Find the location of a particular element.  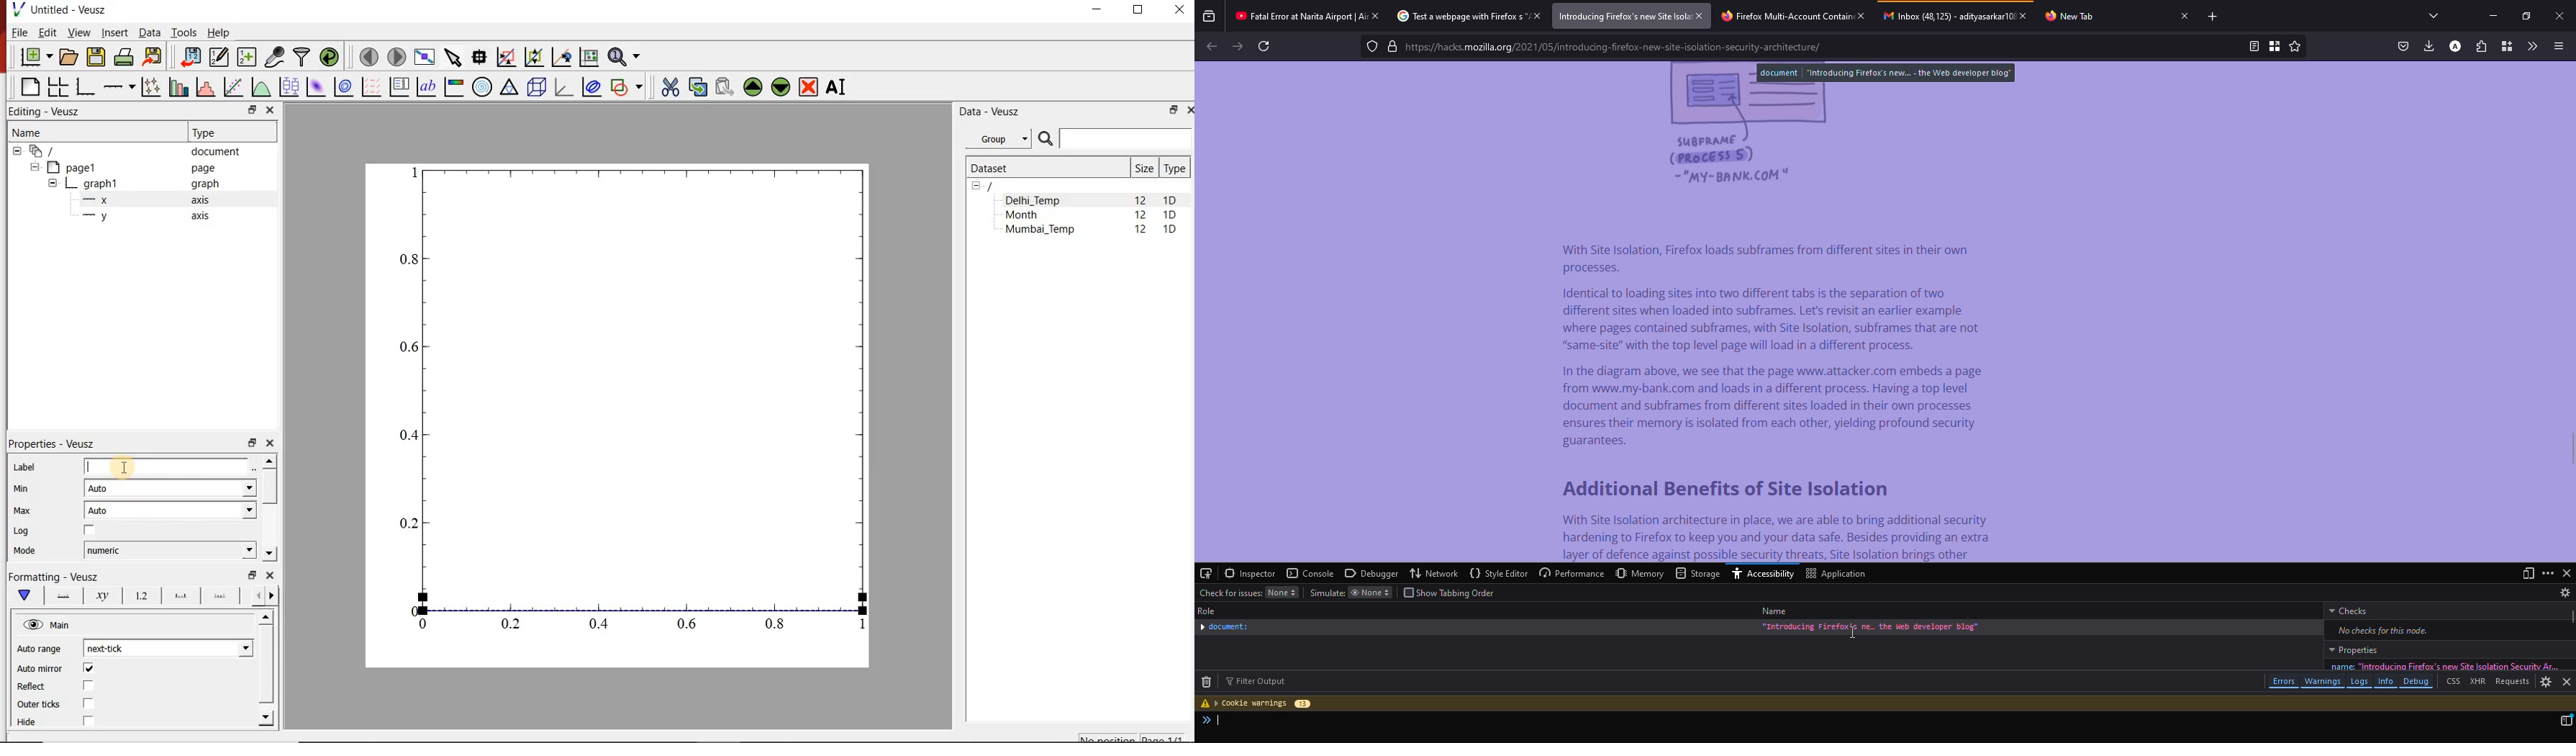

export to graphics format is located at coordinates (154, 57).